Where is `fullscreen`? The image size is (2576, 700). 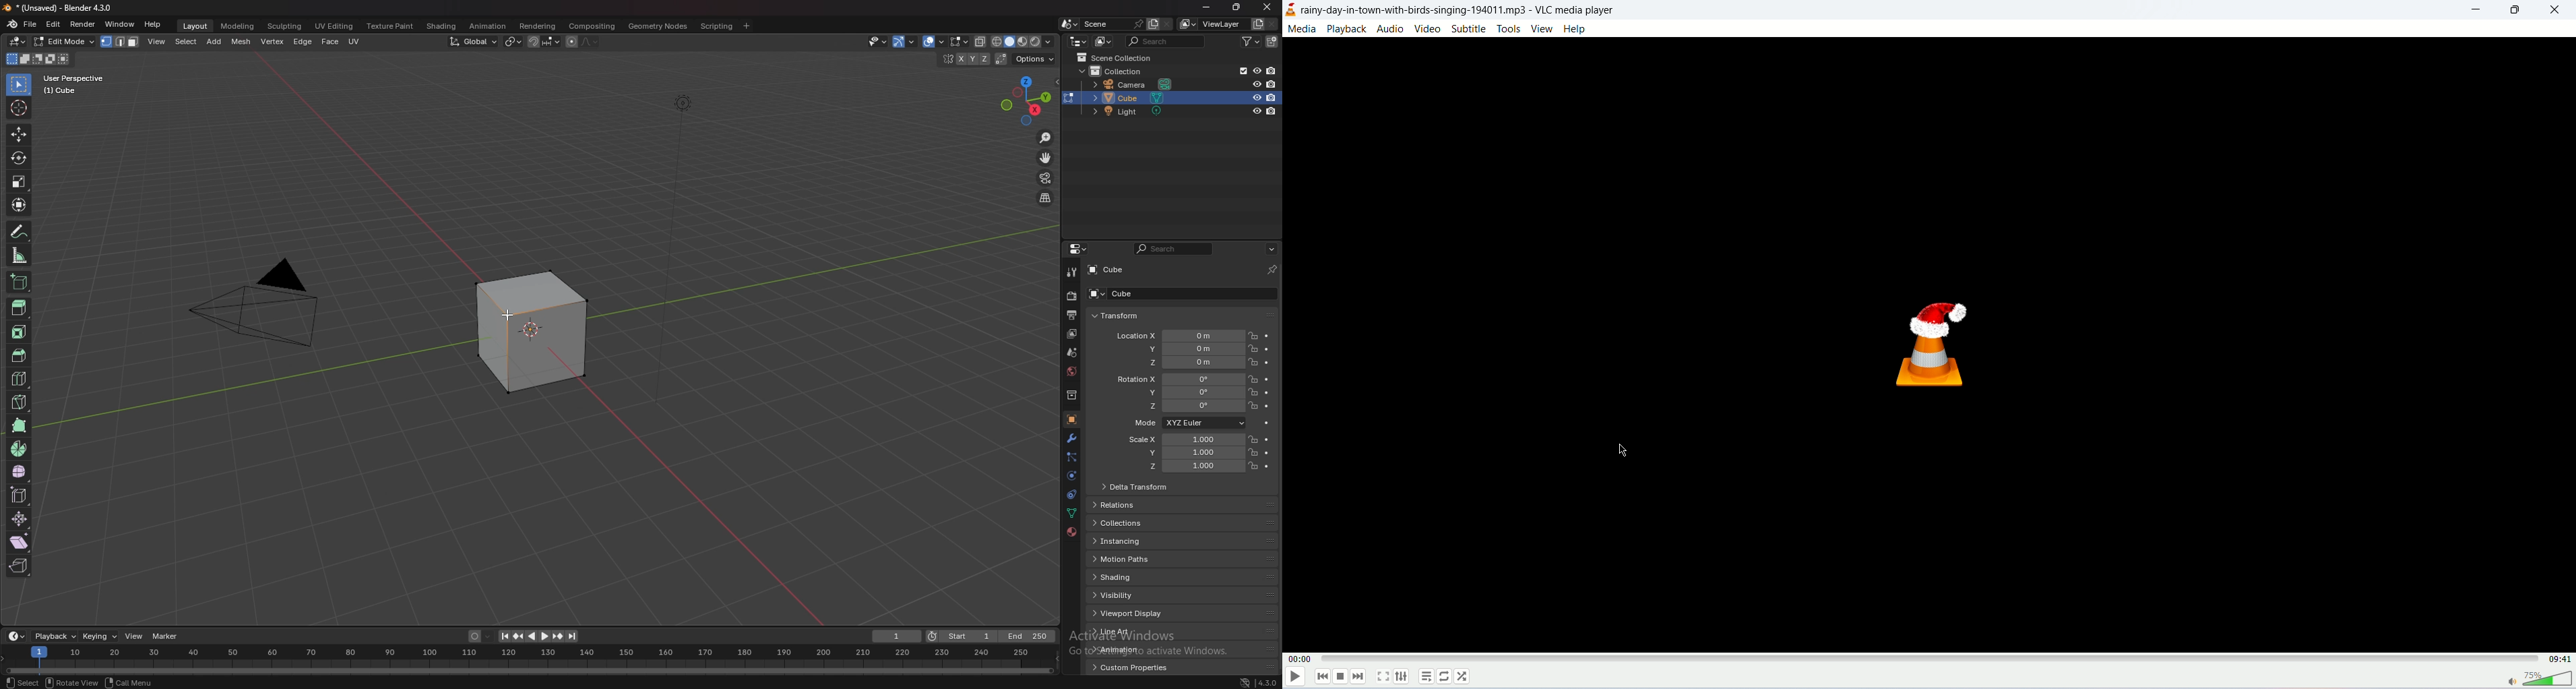 fullscreen is located at coordinates (1385, 675).